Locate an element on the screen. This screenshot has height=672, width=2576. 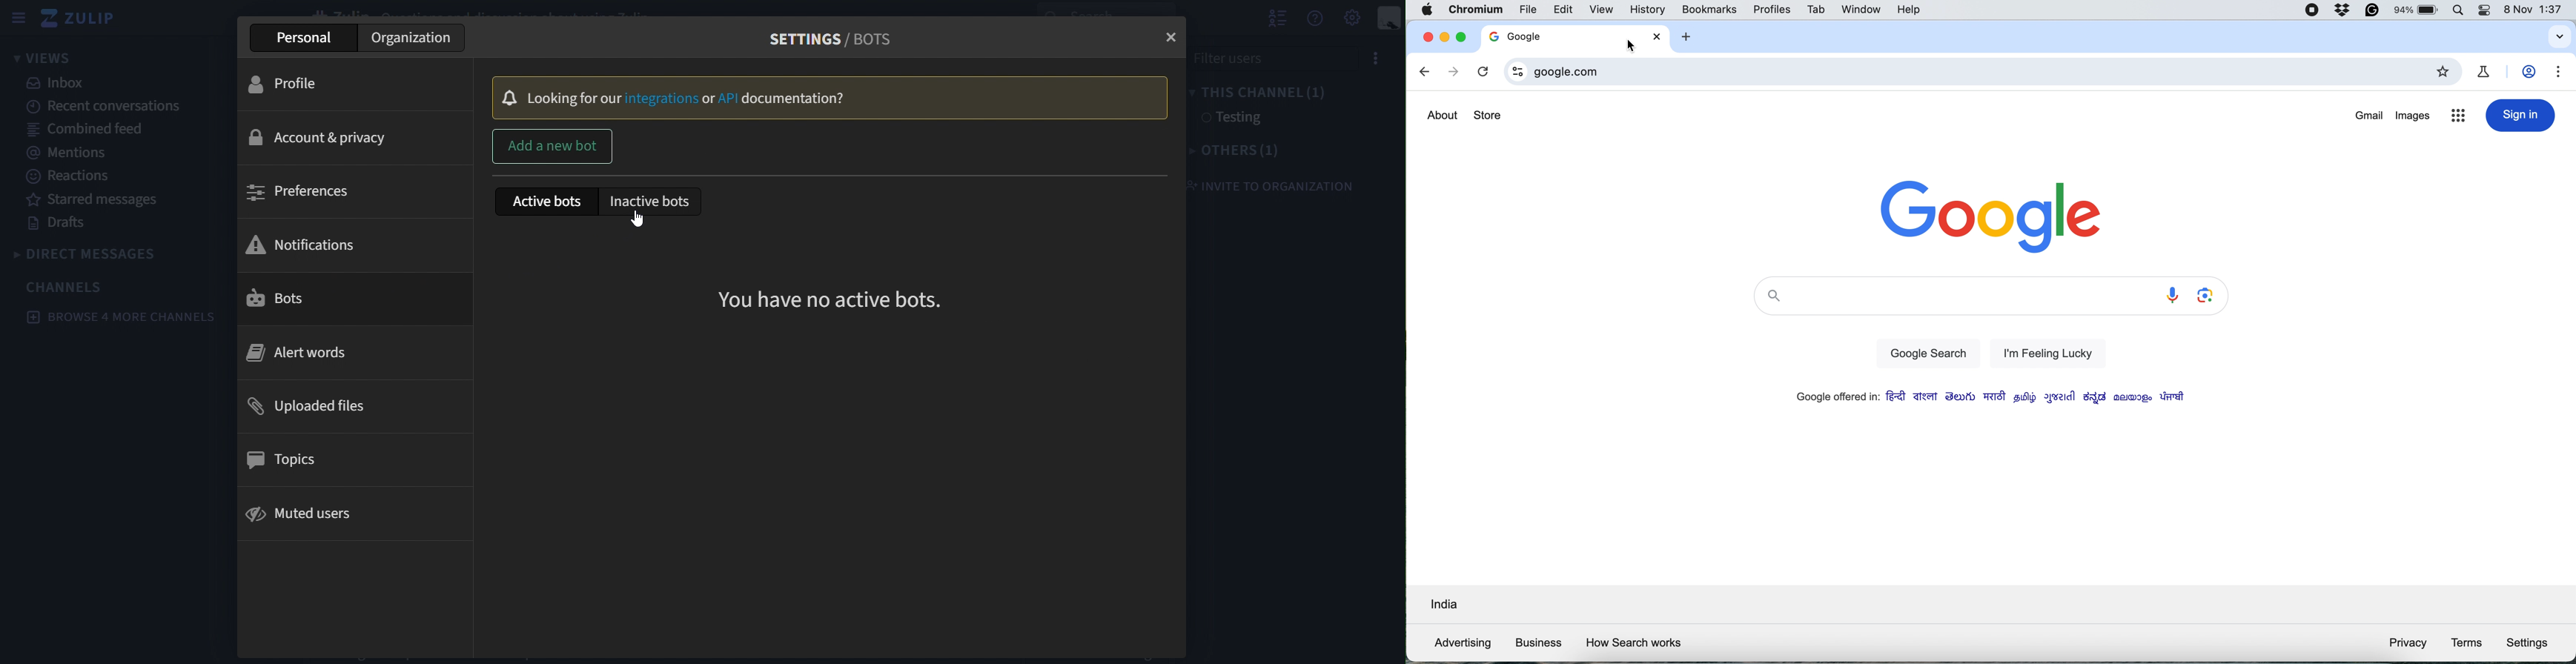
battery is located at coordinates (2418, 10).